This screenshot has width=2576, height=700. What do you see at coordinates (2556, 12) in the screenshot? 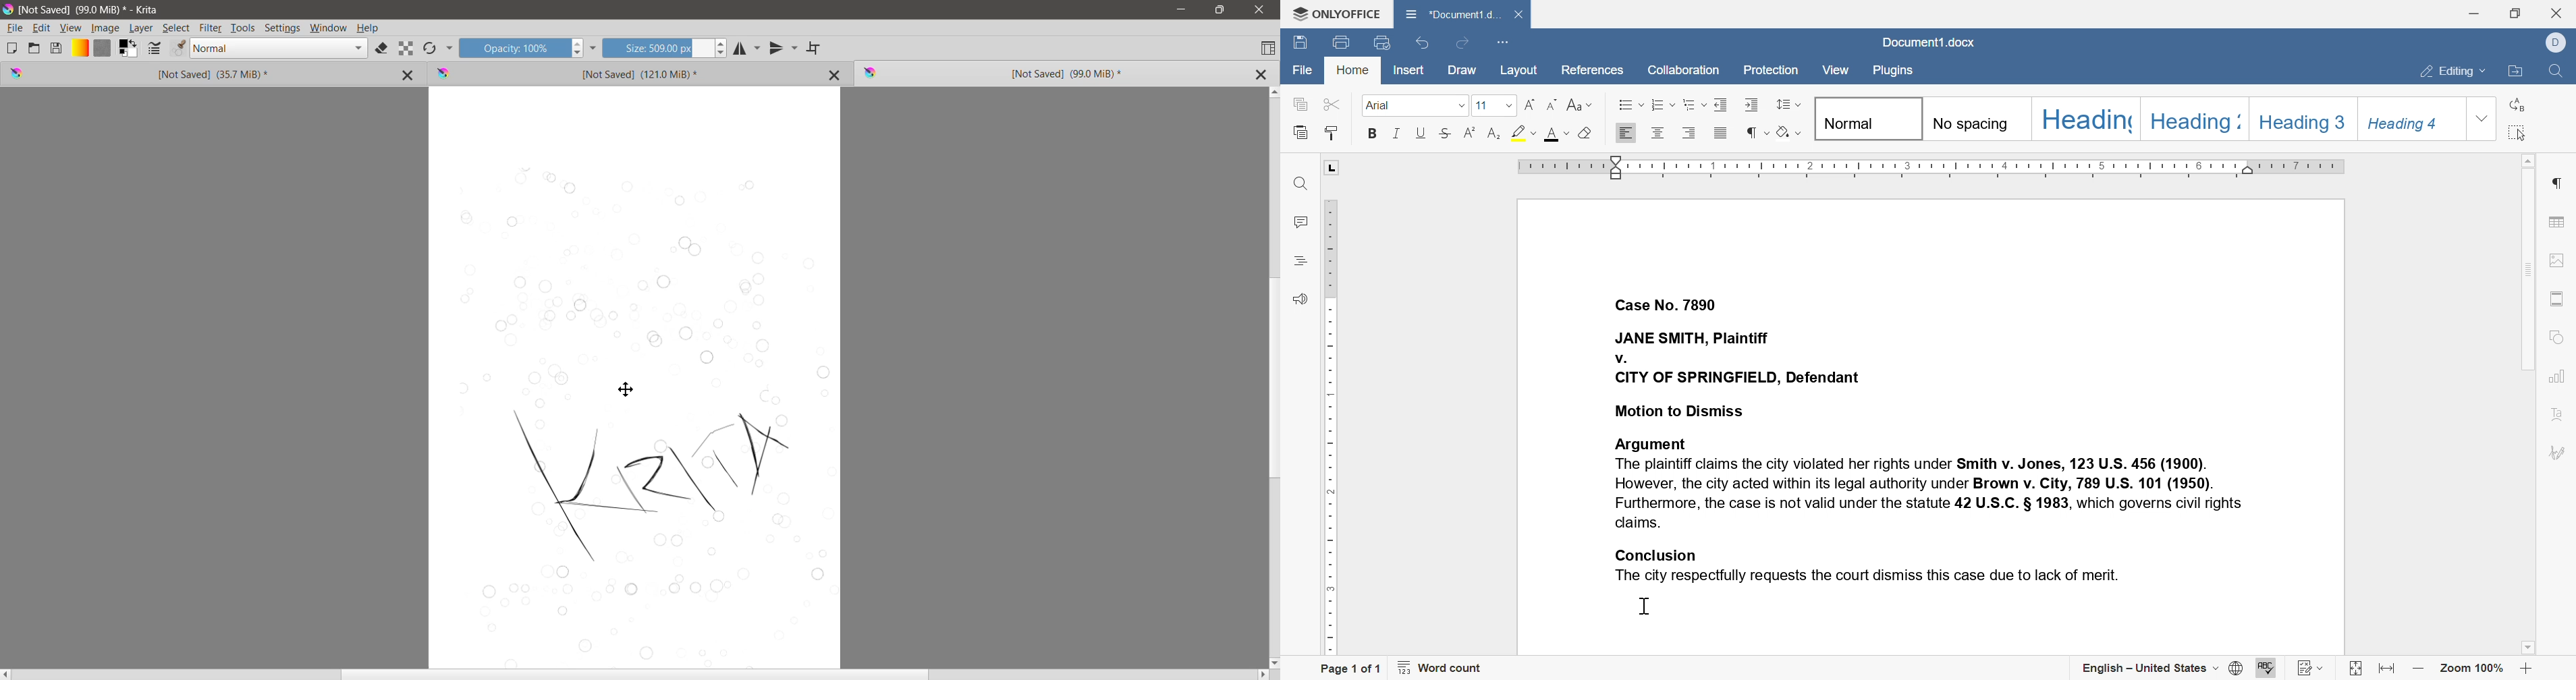
I see `close` at bounding box center [2556, 12].